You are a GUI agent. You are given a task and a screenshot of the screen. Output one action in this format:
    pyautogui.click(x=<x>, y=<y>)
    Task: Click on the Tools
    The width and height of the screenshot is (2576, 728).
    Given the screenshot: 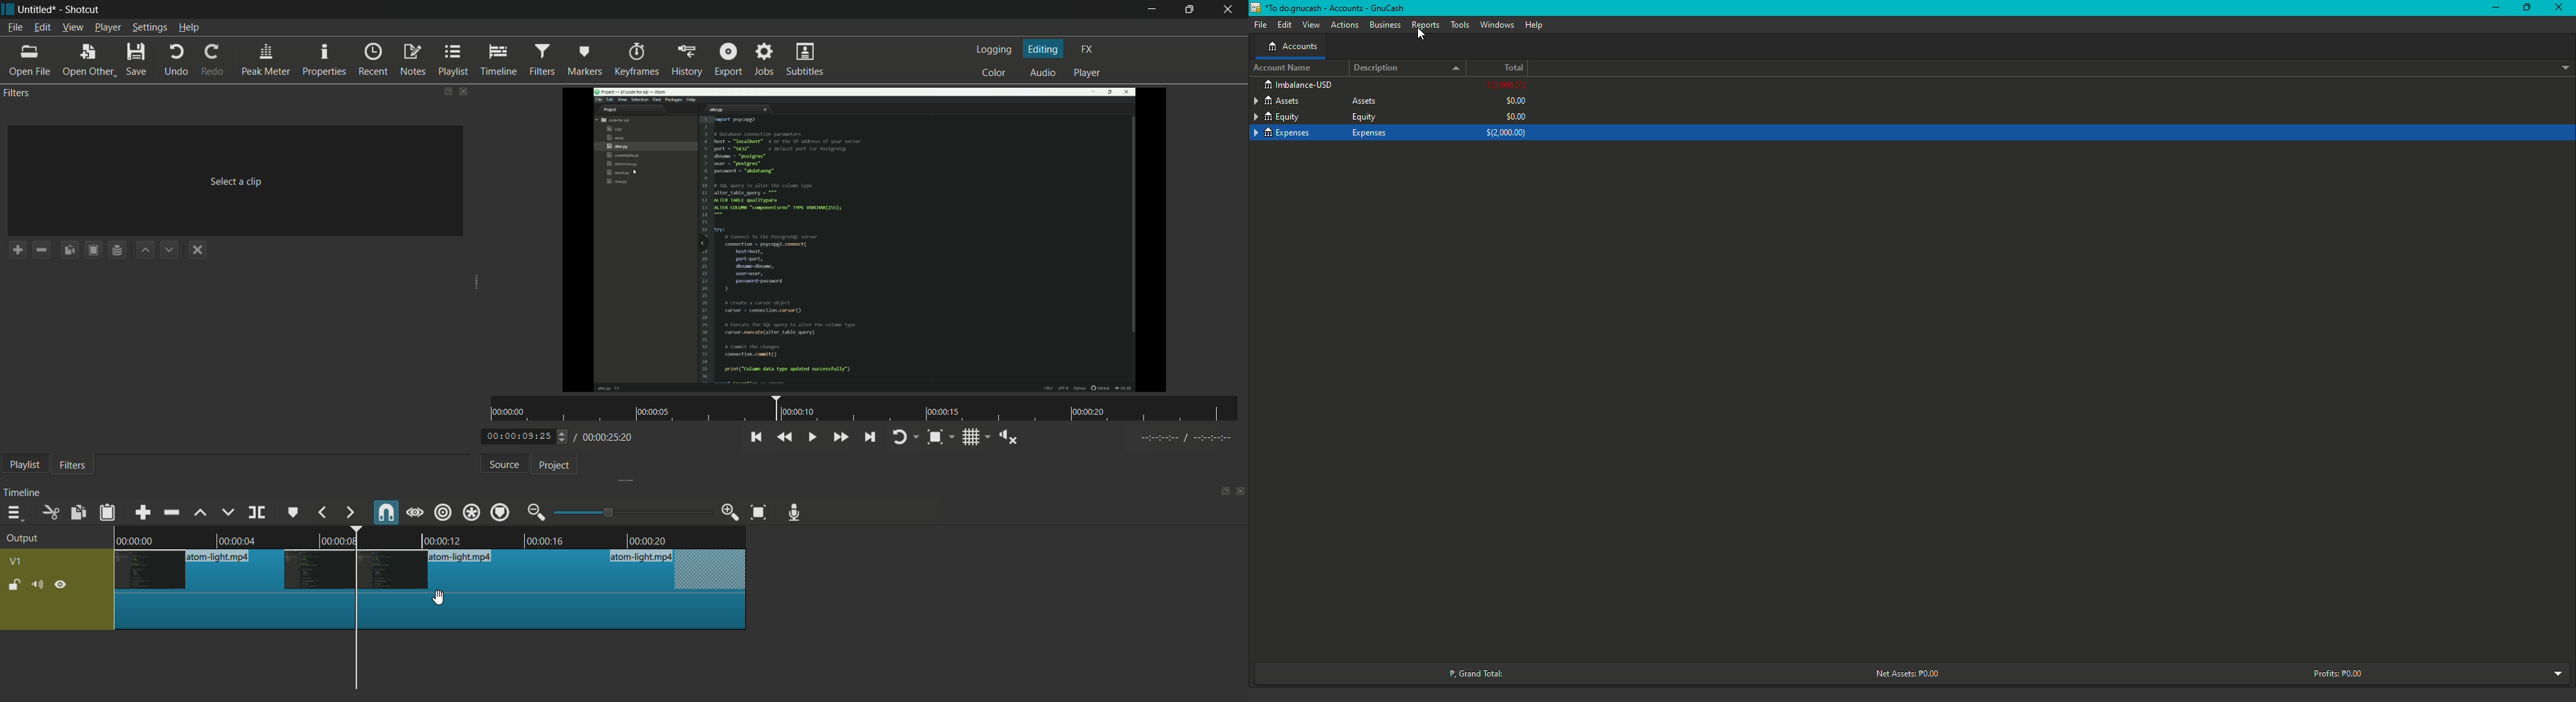 What is the action you would take?
    pyautogui.click(x=1460, y=25)
    